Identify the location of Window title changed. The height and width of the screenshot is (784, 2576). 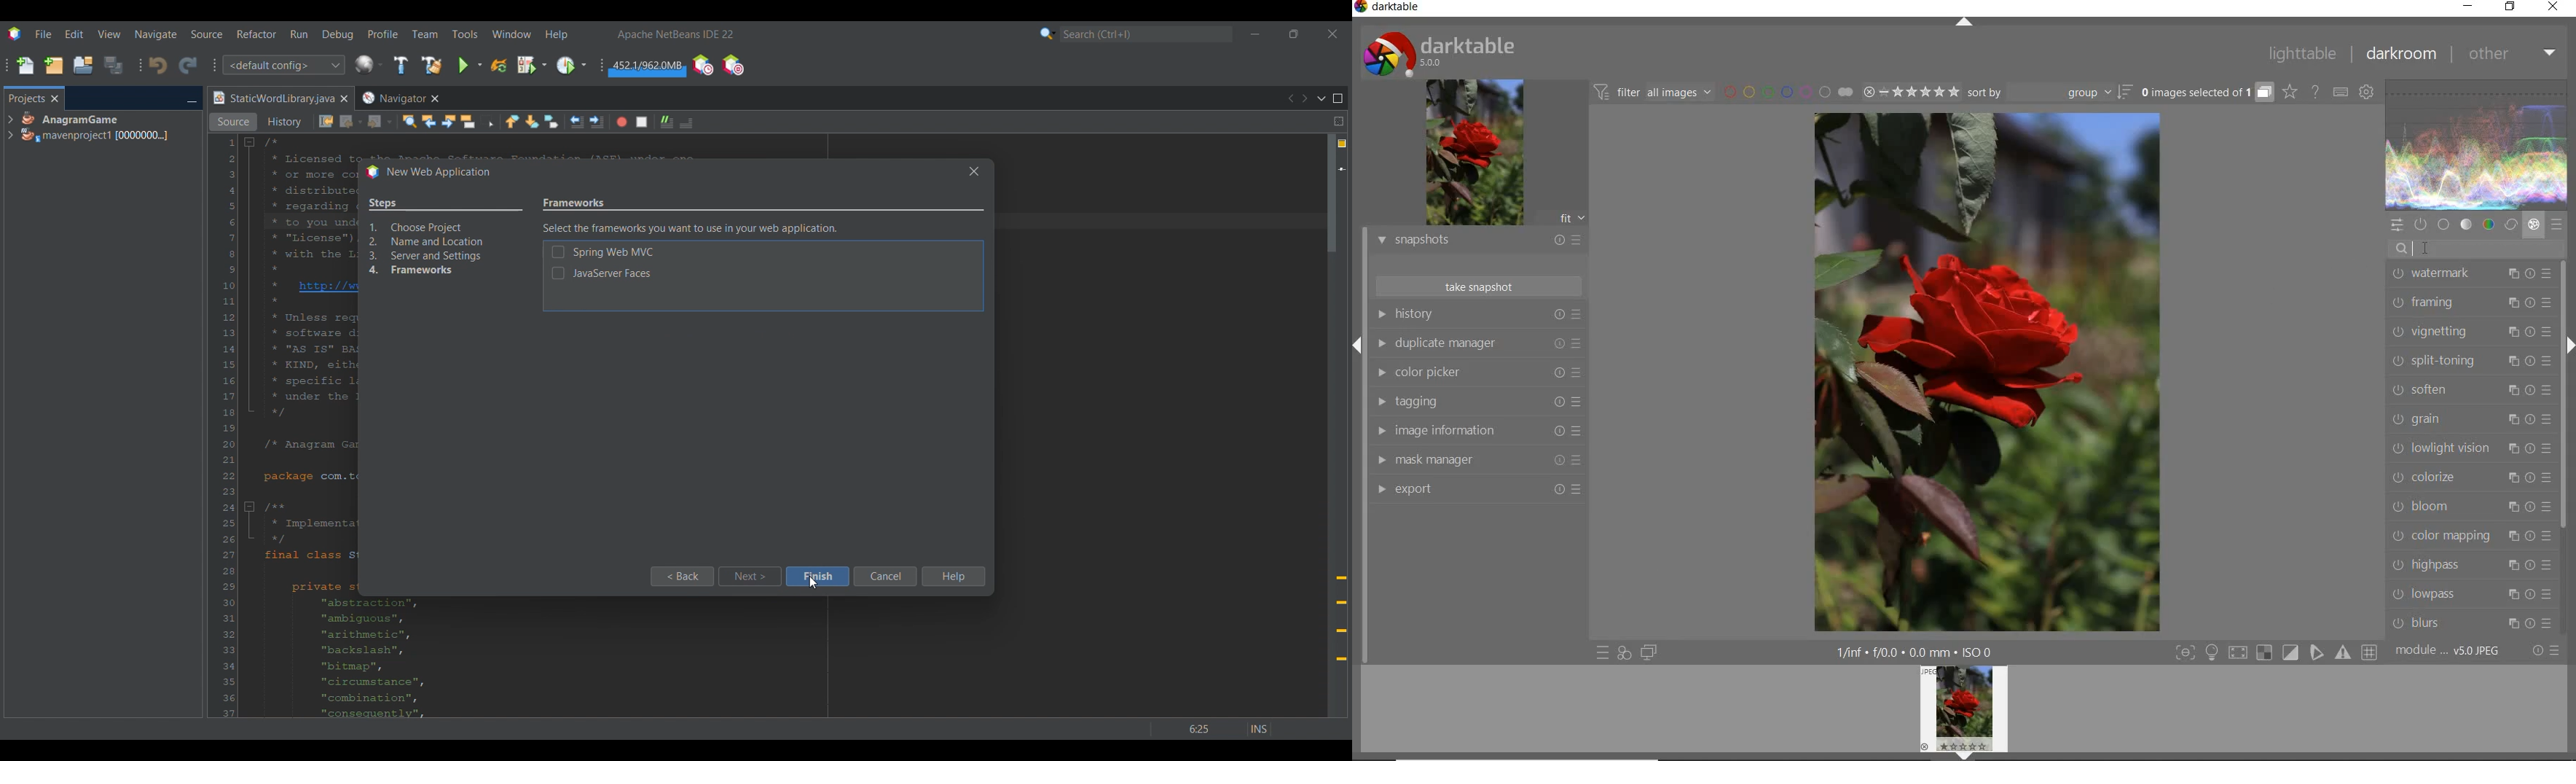
(427, 173).